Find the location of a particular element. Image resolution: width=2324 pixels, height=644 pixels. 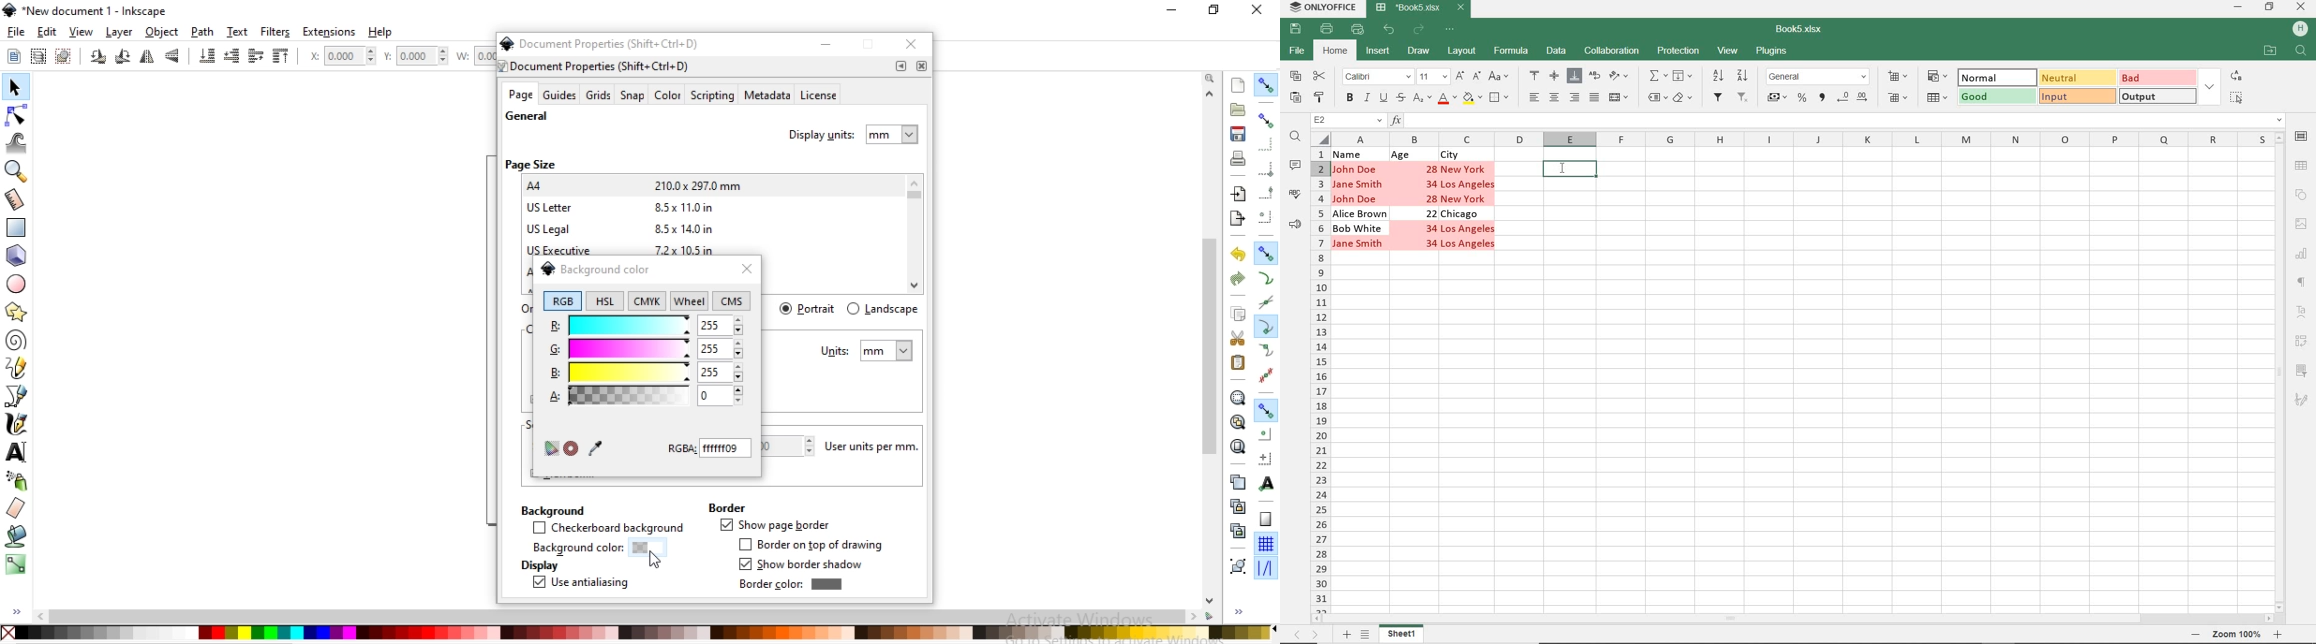

Jane Smith is located at coordinates (1360, 183).